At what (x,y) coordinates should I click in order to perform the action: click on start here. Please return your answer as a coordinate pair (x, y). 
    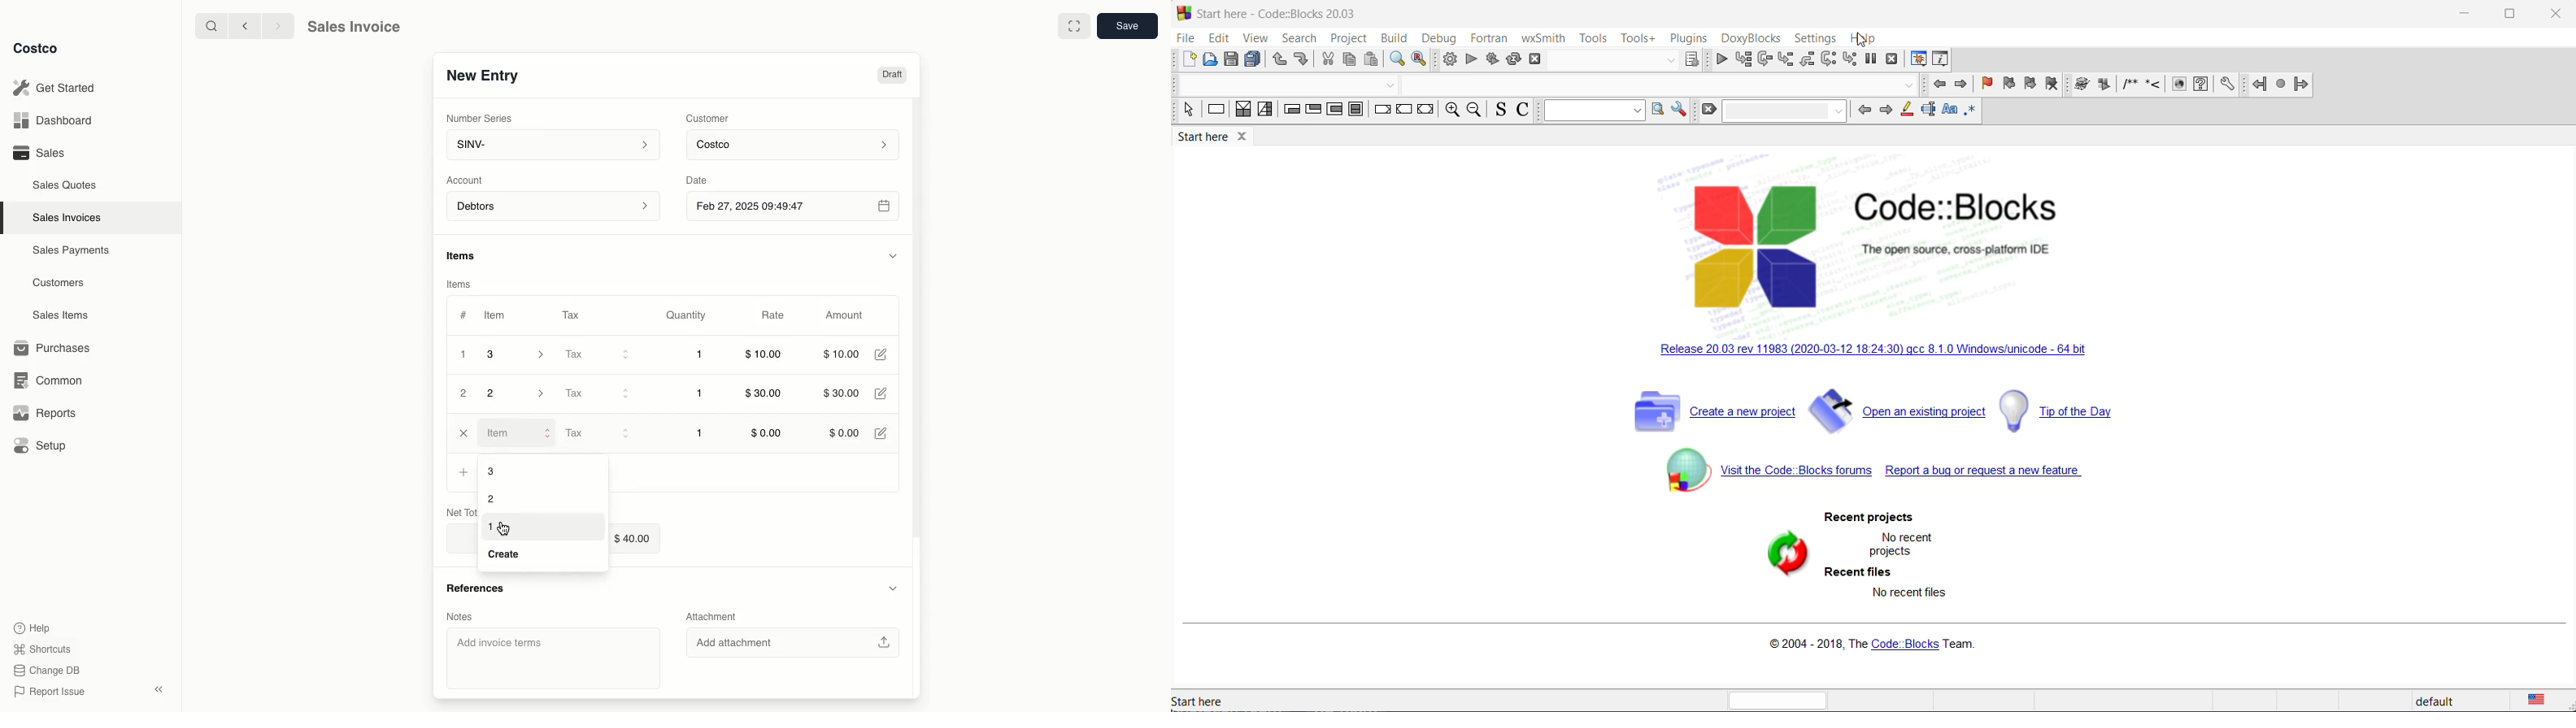
    Looking at the image, I should click on (1277, 14).